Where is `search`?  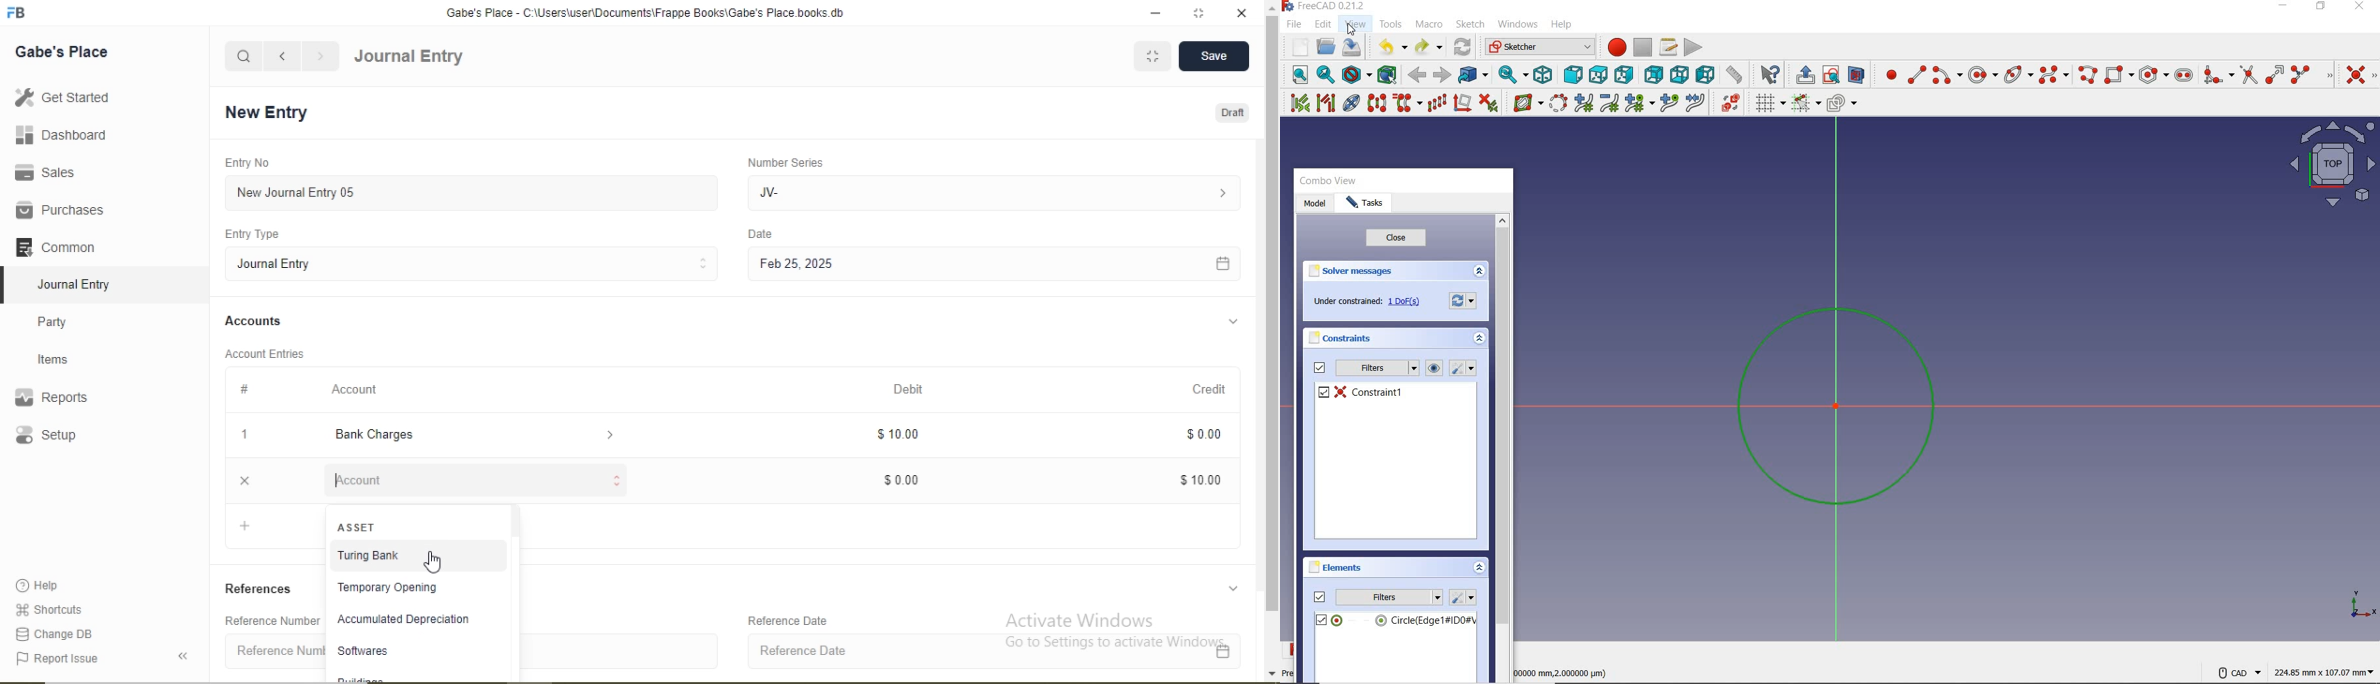 search is located at coordinates (244, 56).